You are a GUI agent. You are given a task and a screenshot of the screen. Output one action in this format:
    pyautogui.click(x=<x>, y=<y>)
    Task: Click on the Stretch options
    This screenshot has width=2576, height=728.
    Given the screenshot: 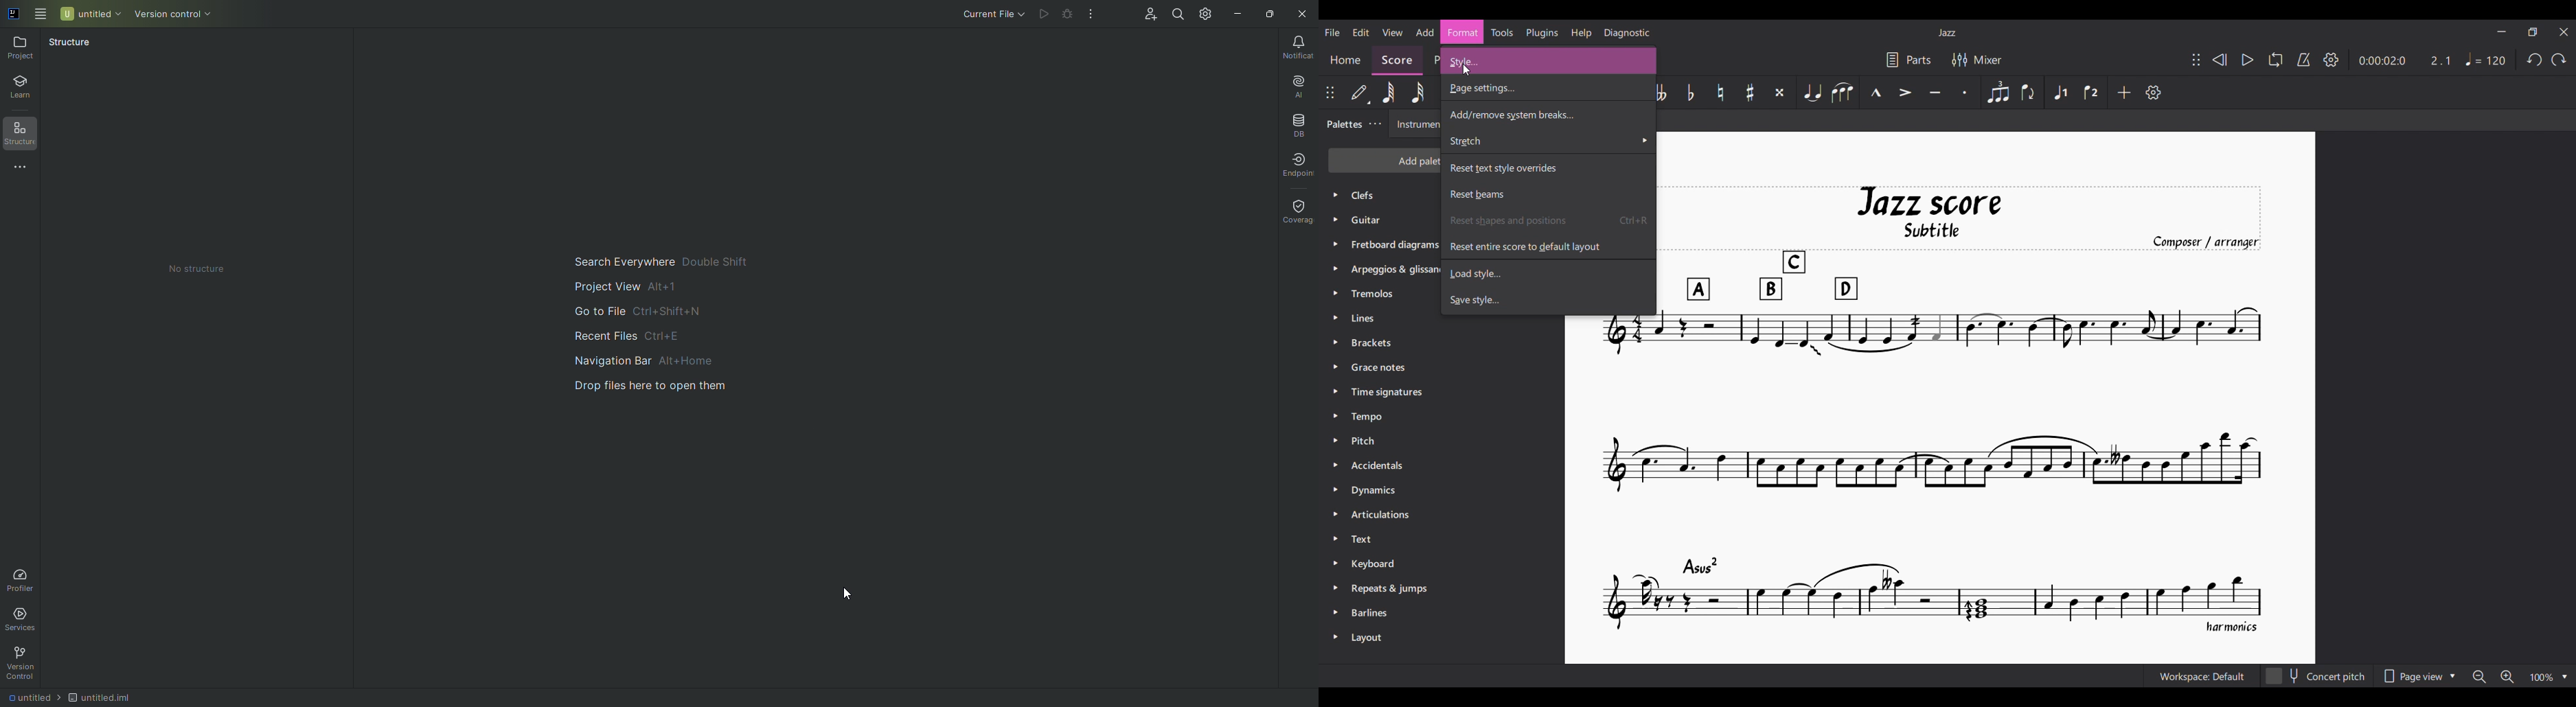 What is the action you would take?
    pyautogui.click(x=1548, y=141)
    